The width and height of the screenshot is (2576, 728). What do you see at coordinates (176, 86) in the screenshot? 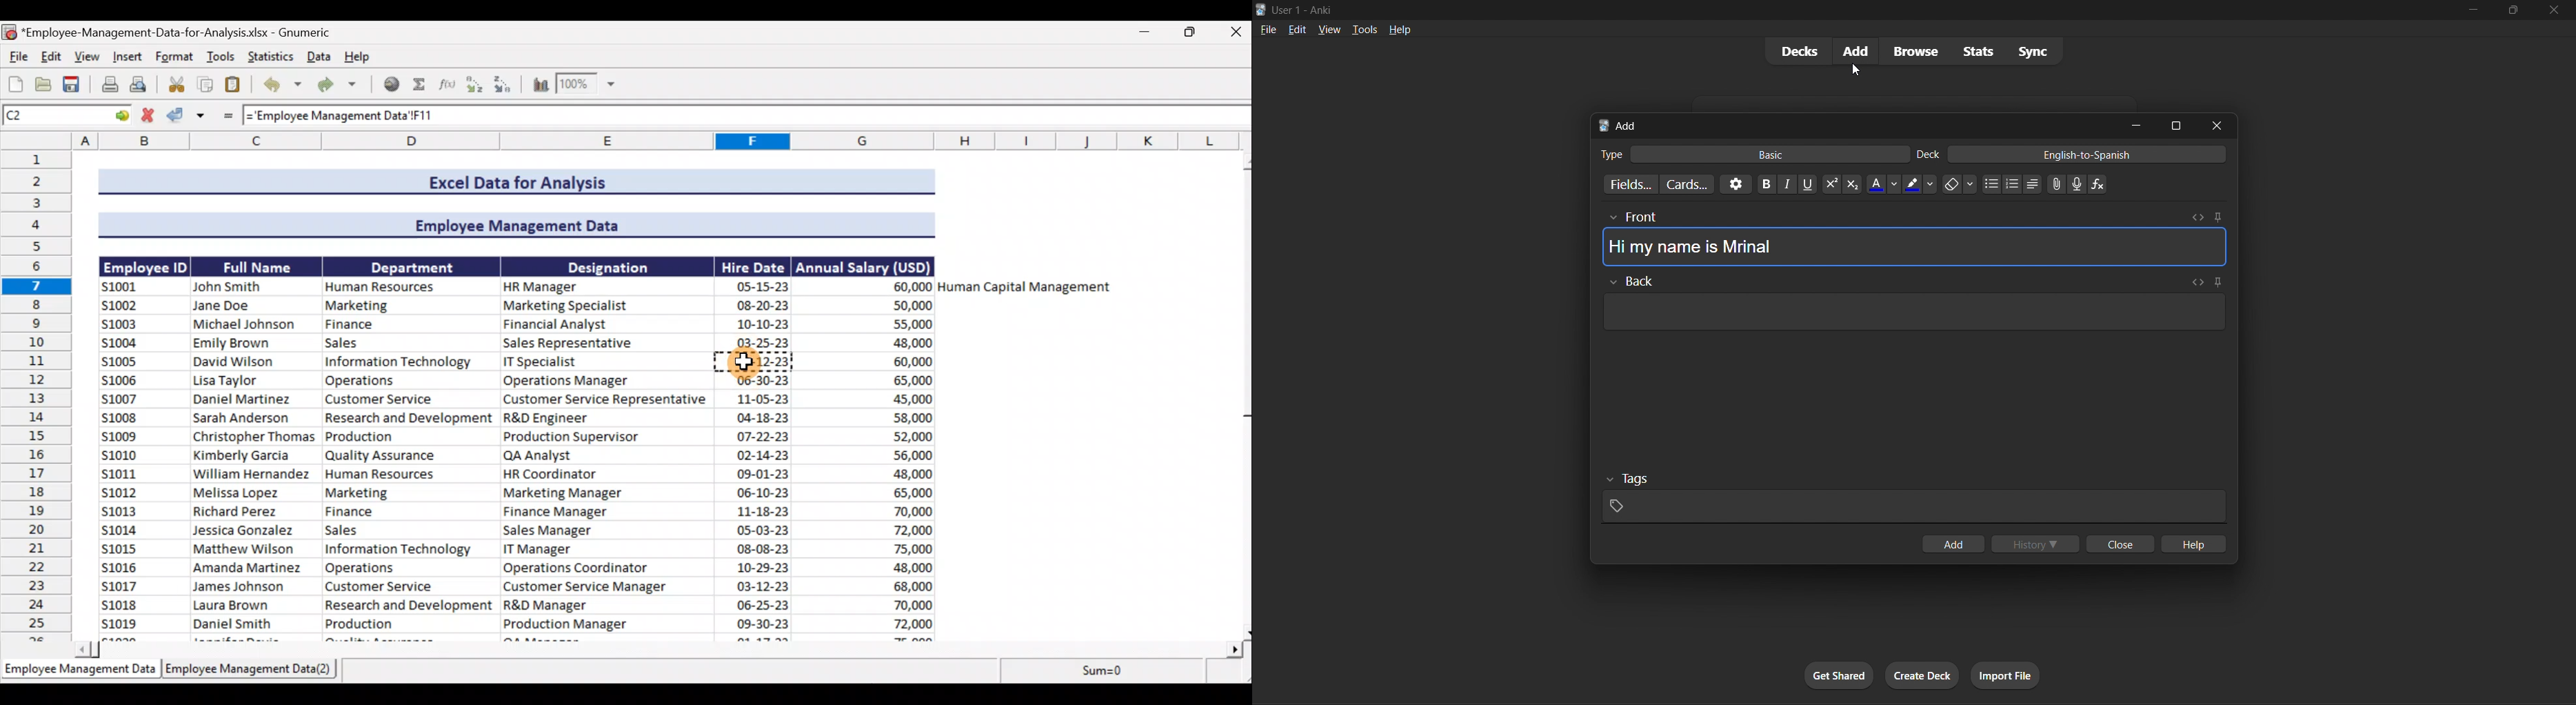
I see `Cut selection` at bounding box center [176, 86].